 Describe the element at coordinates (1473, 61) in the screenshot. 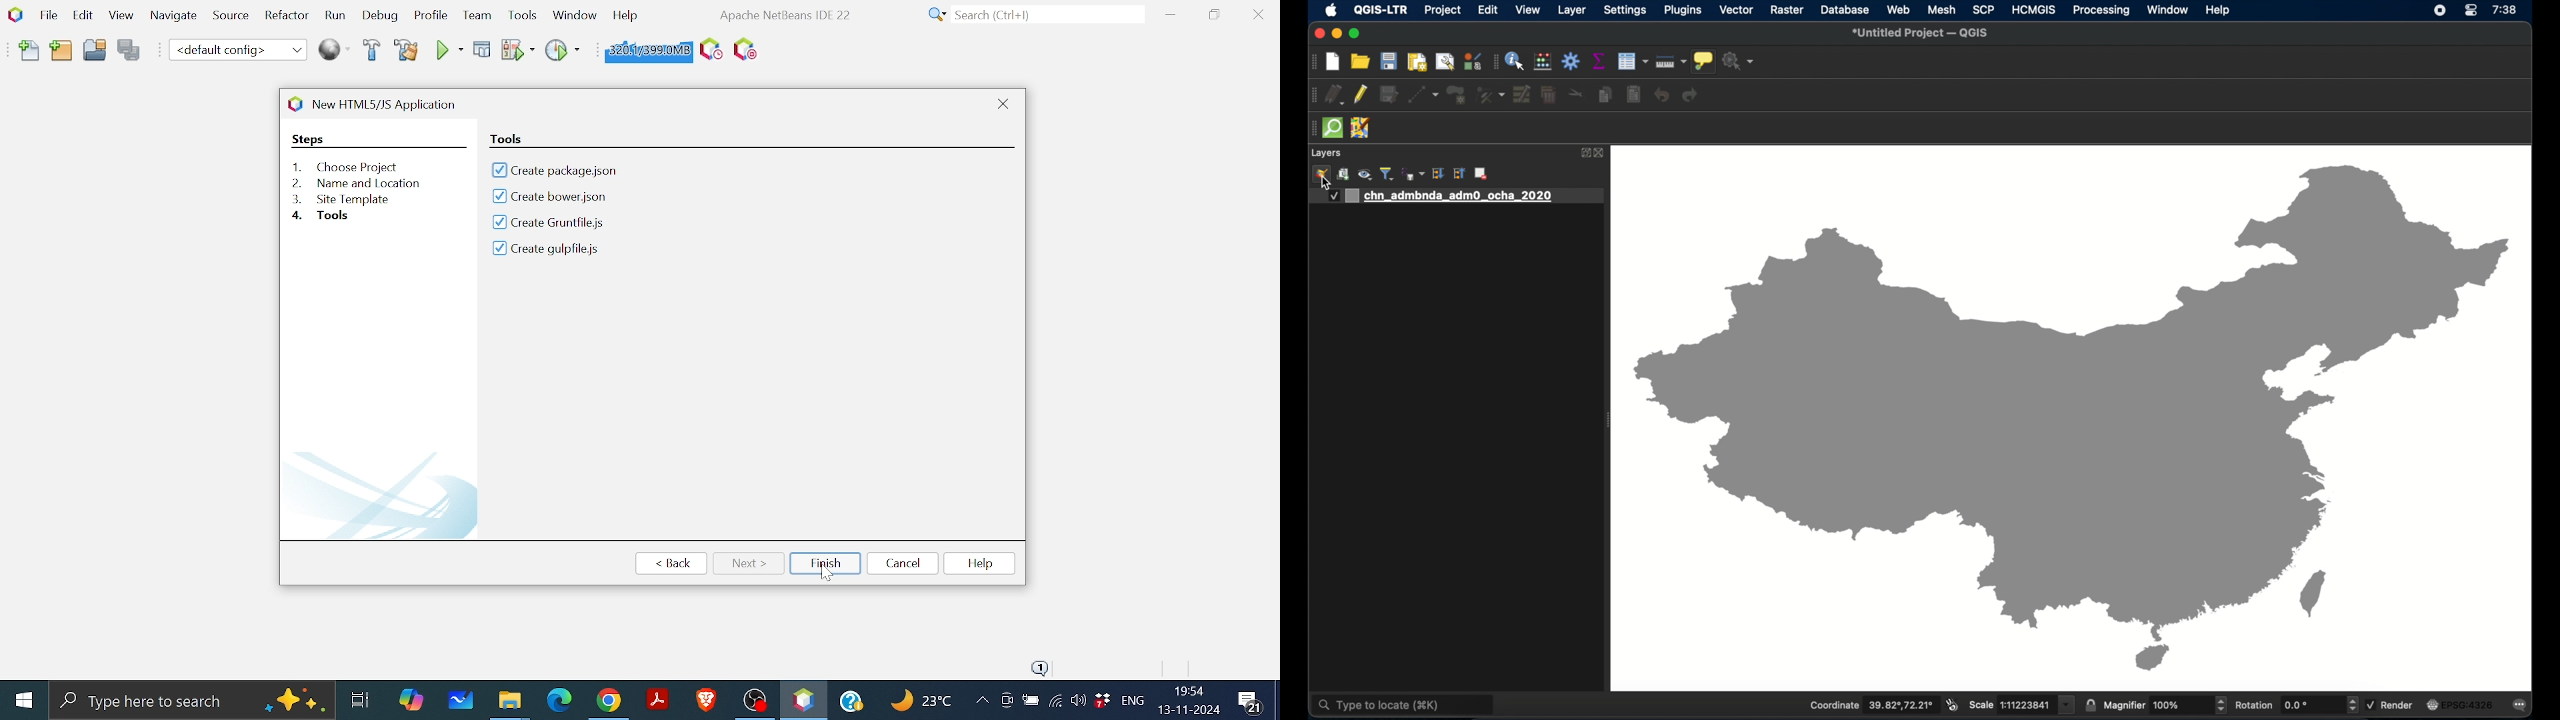

I see `style manager` at that location.